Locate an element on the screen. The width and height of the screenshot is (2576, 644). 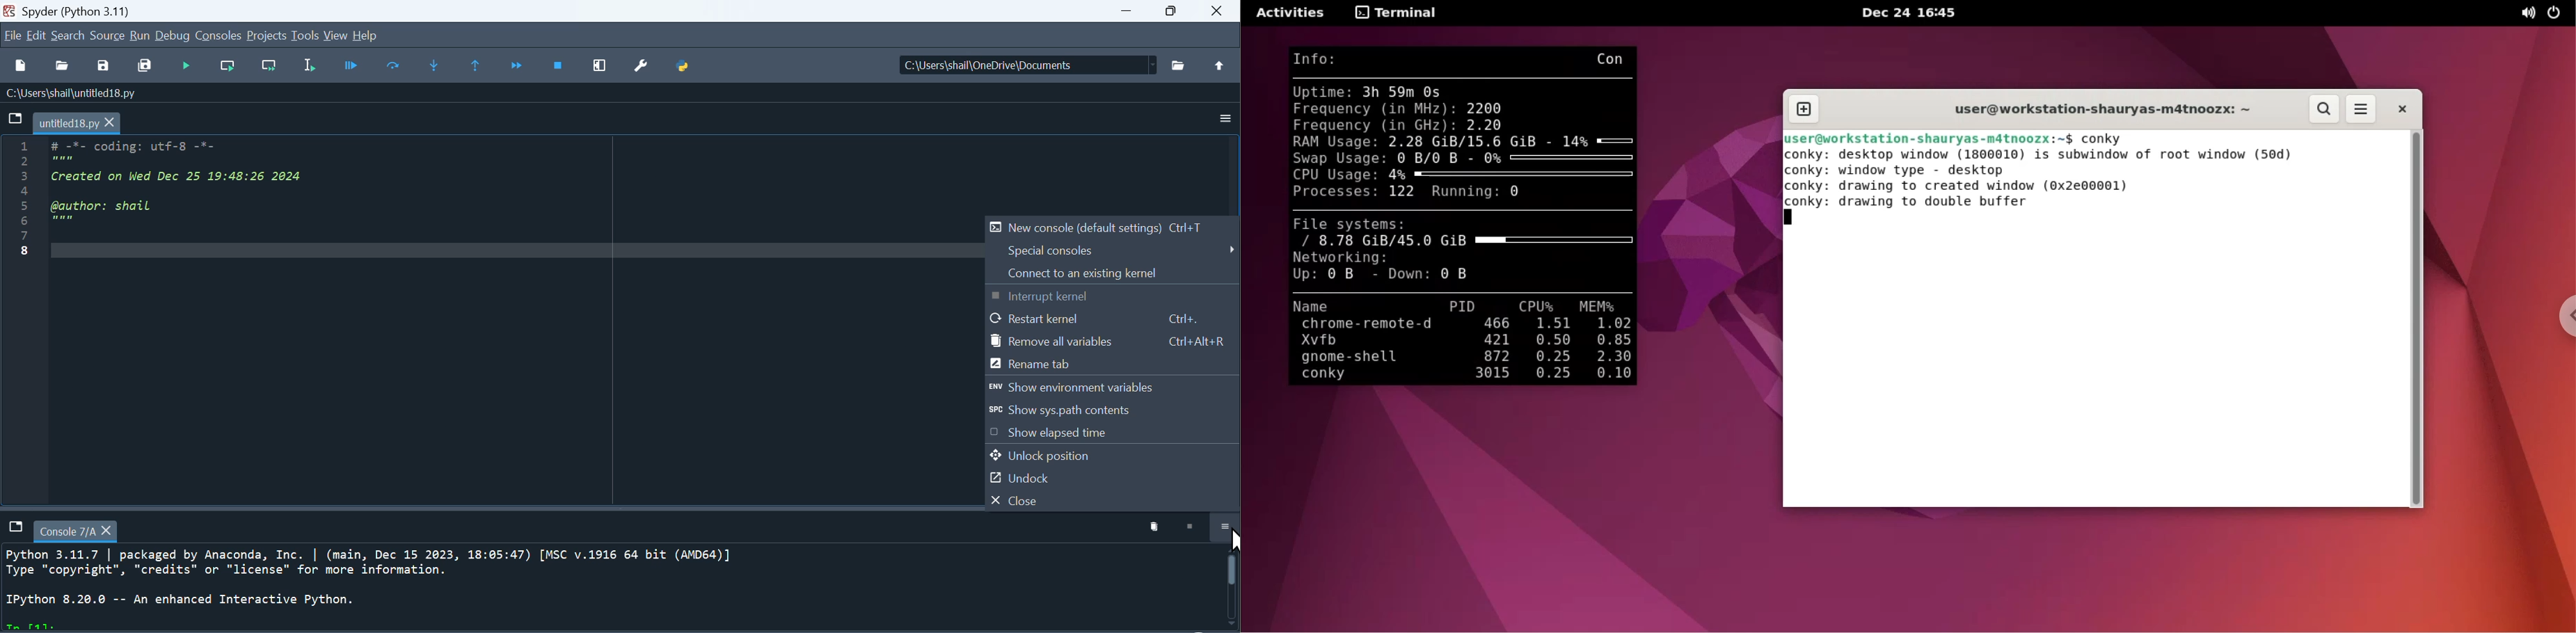
show sys.path contents is located at coordinates (1113, 411).